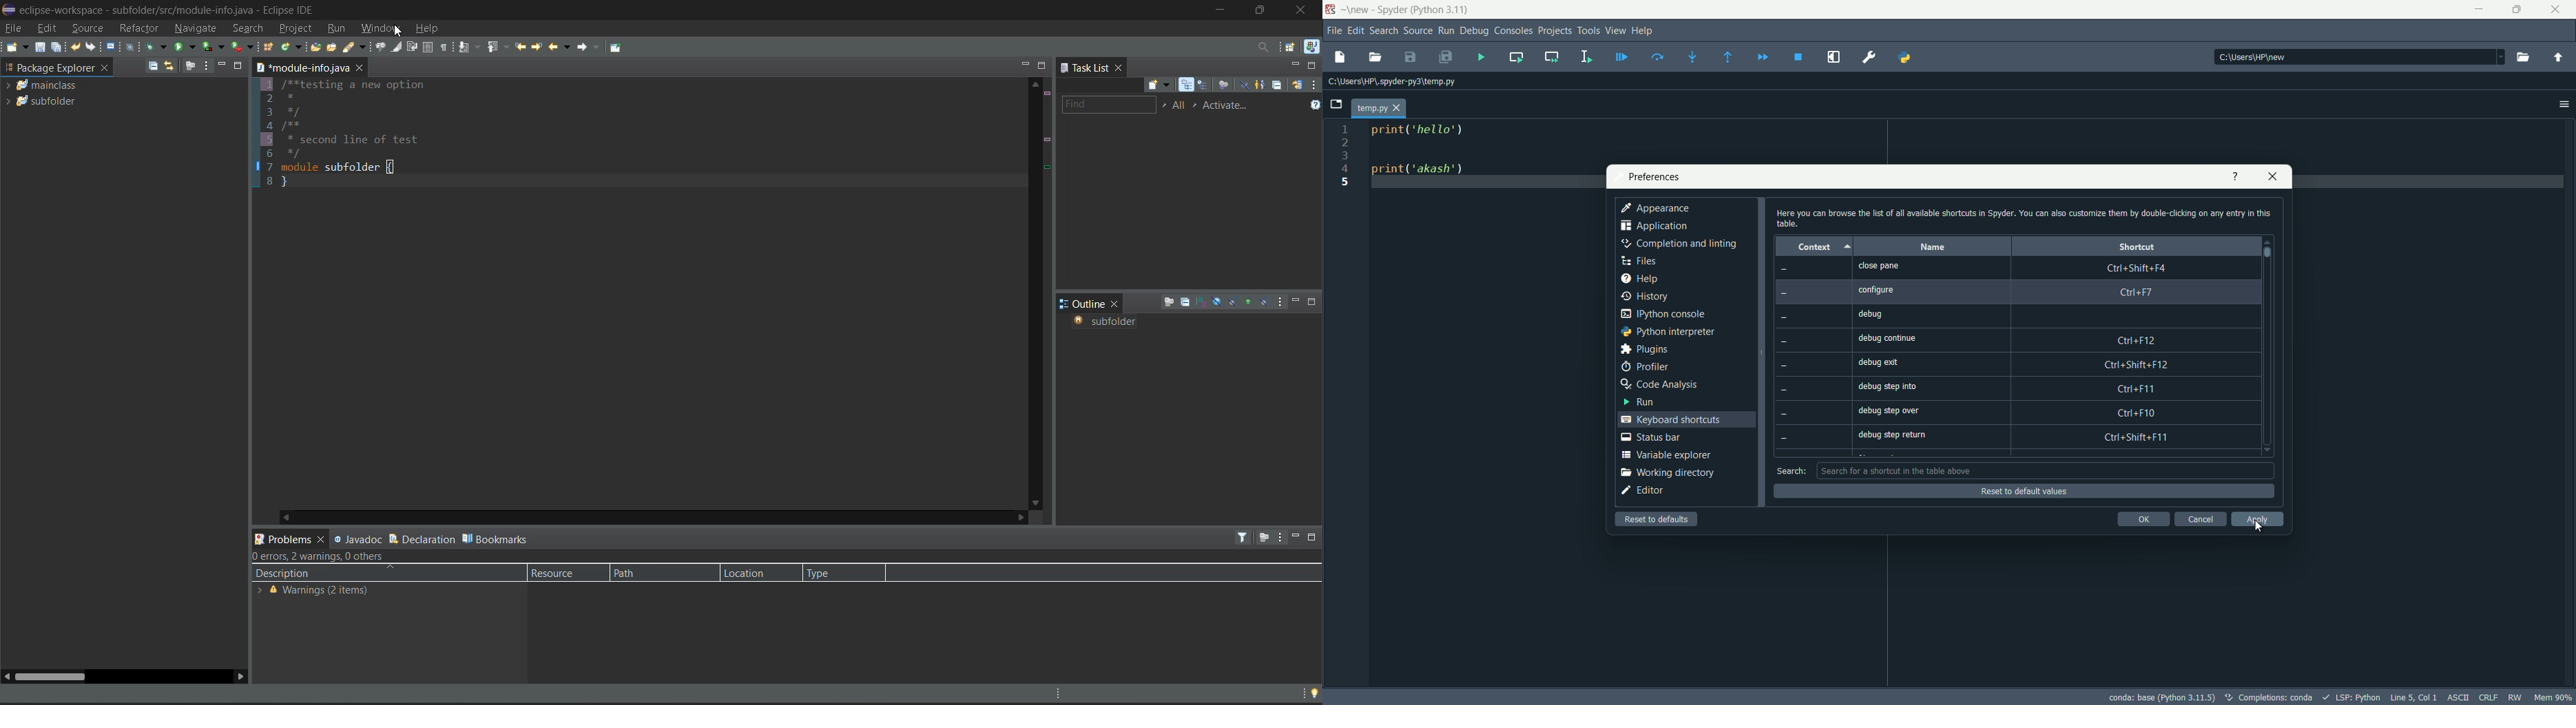 Image resolution: width=2576 pixels, height=728 pixels. I want to click on working directory, so click(1667, 472).